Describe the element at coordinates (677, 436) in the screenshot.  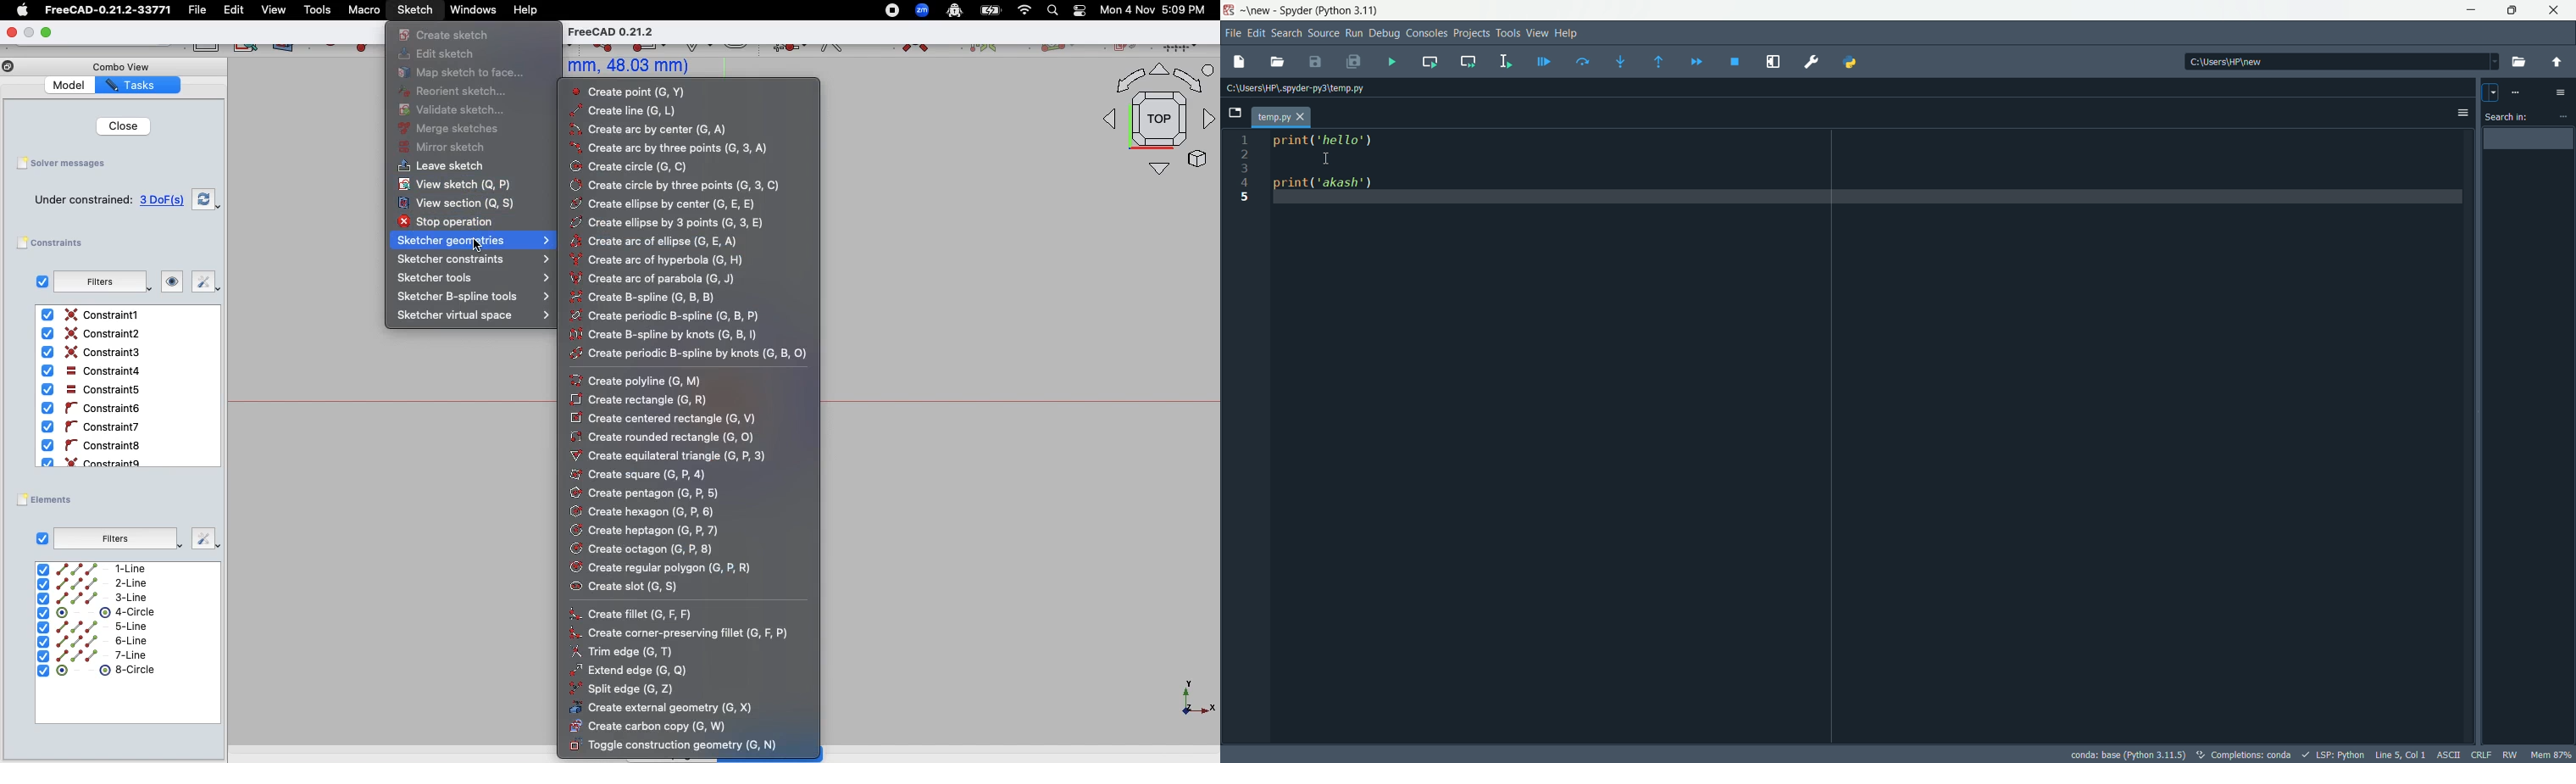
I see `1 Greate rounaed reciangie (0, QO)` at that location.